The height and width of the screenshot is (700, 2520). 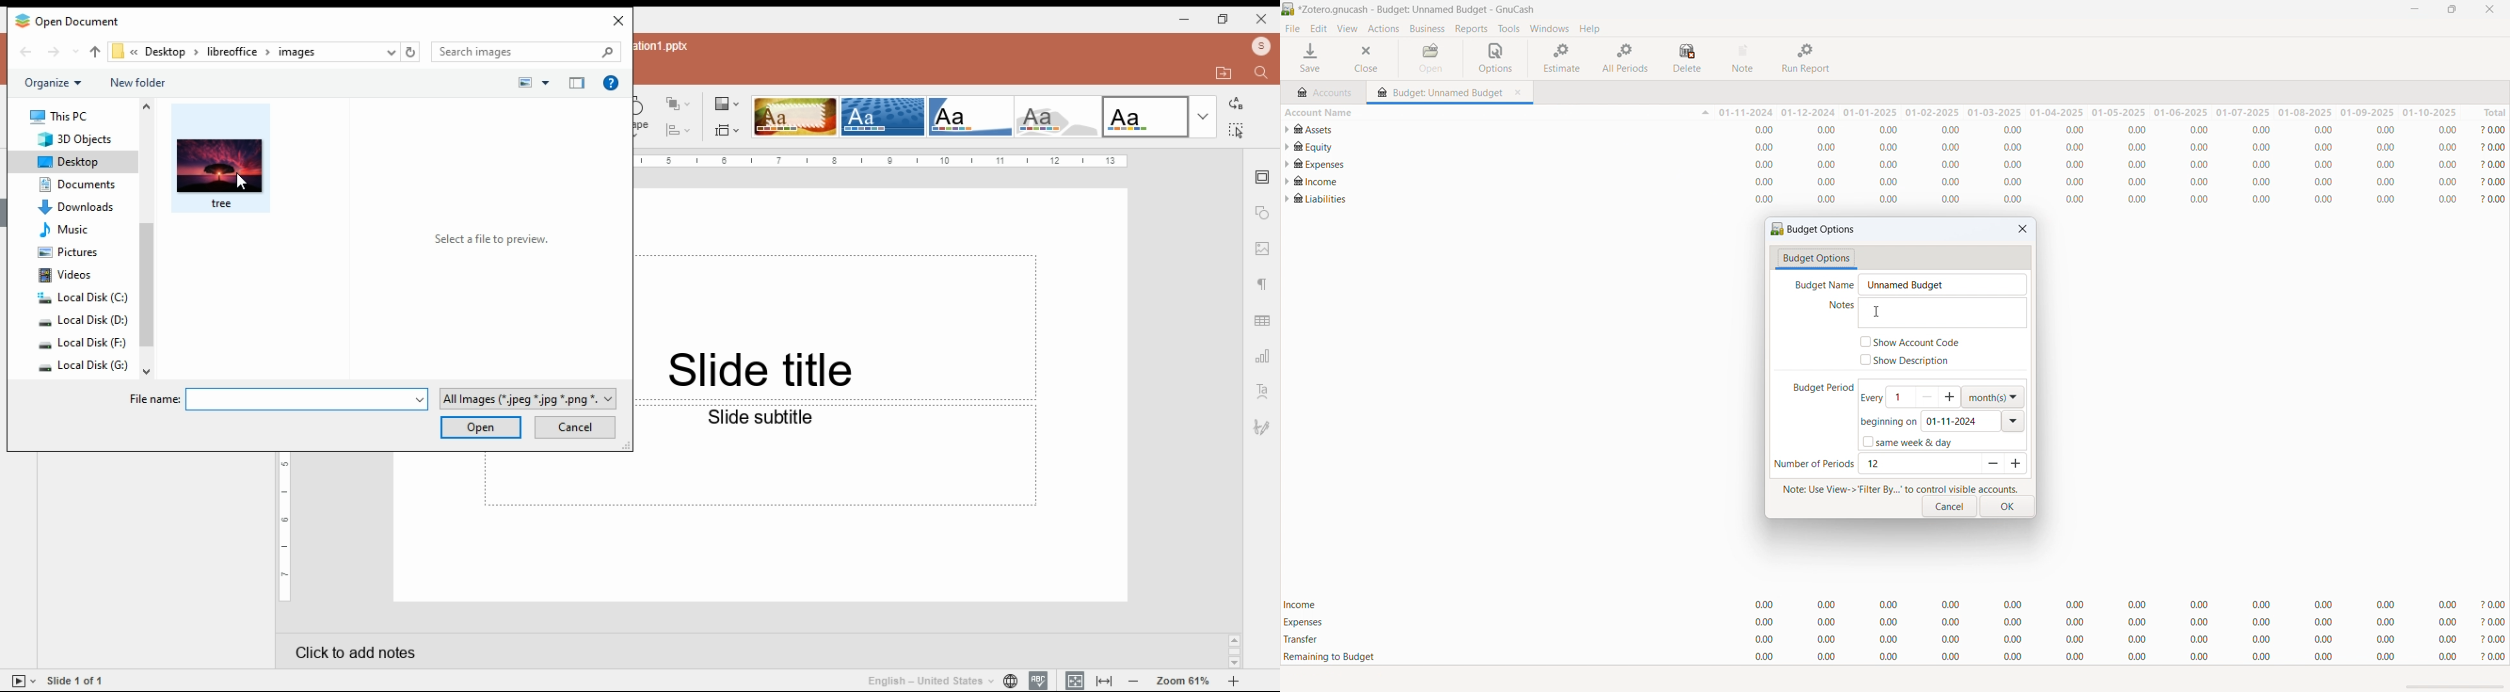 I want to click on budget name, so click(x=1942, y=284).